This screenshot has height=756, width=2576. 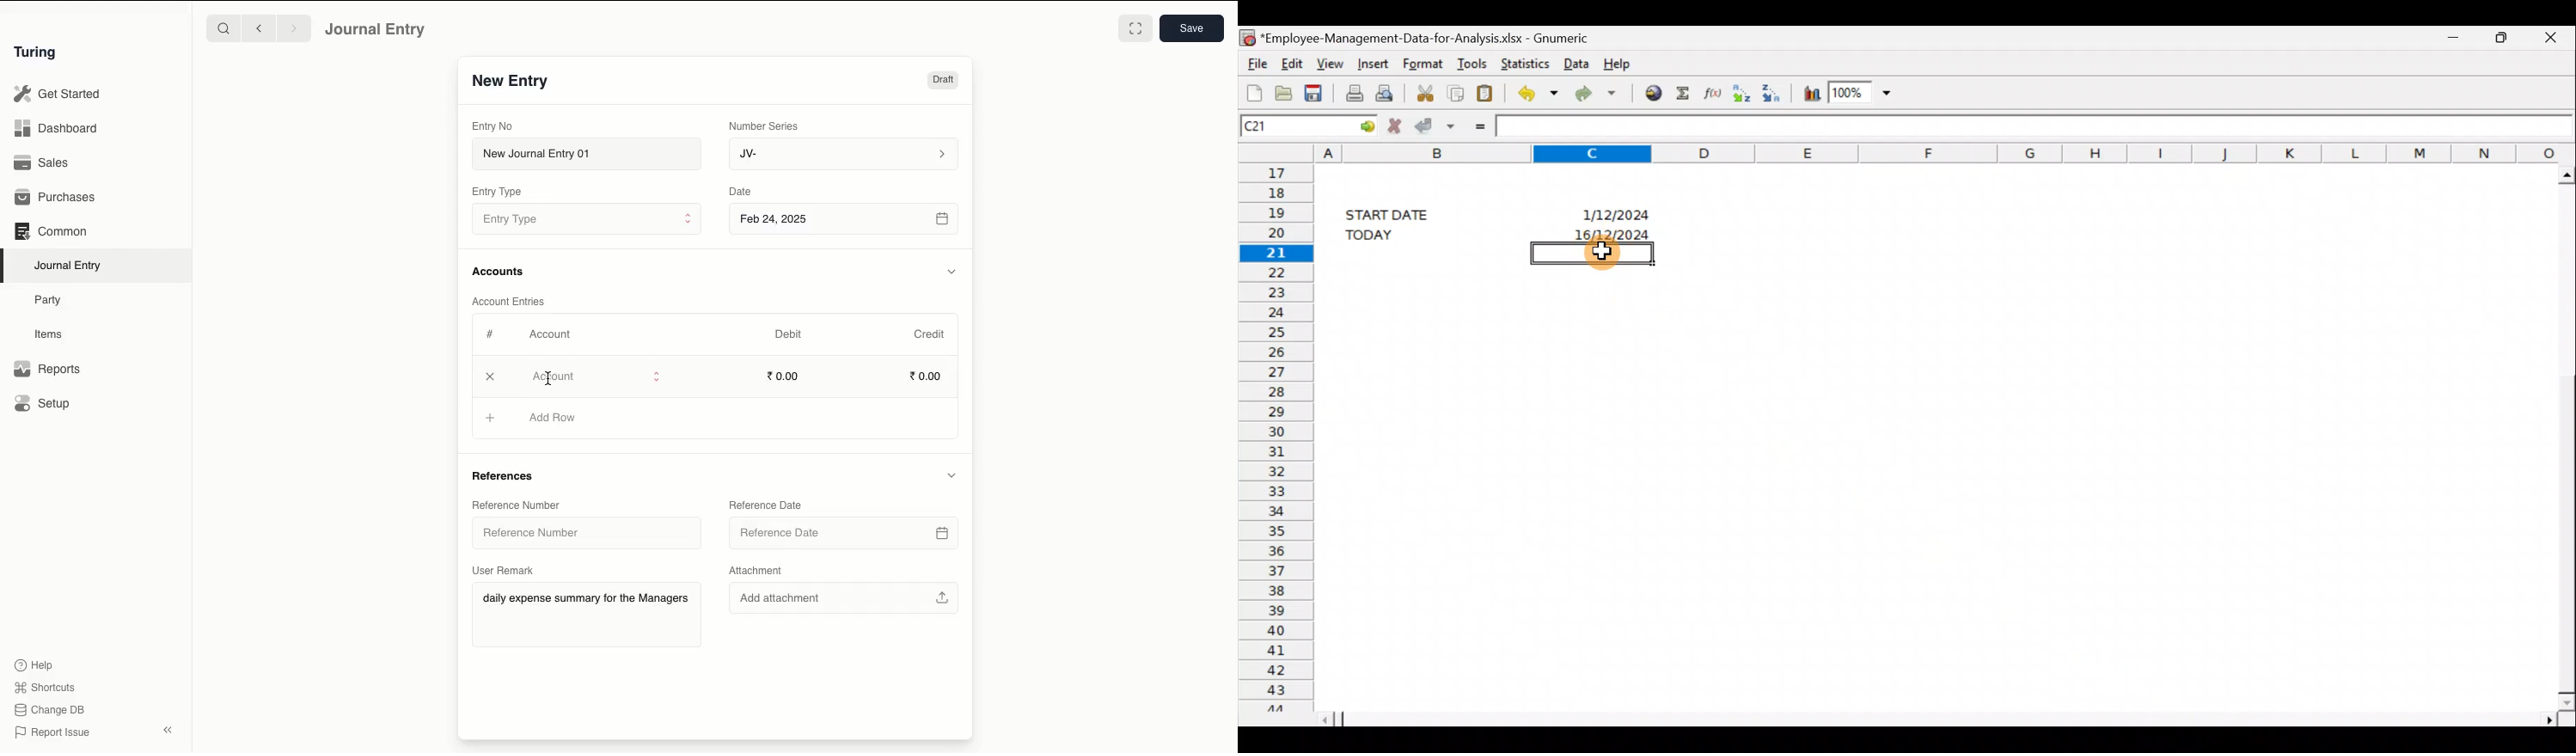 What do you see at coordinates (2036, 123) in the screenshot?
I see `Formula bar` at bounding box center [2036, 123].